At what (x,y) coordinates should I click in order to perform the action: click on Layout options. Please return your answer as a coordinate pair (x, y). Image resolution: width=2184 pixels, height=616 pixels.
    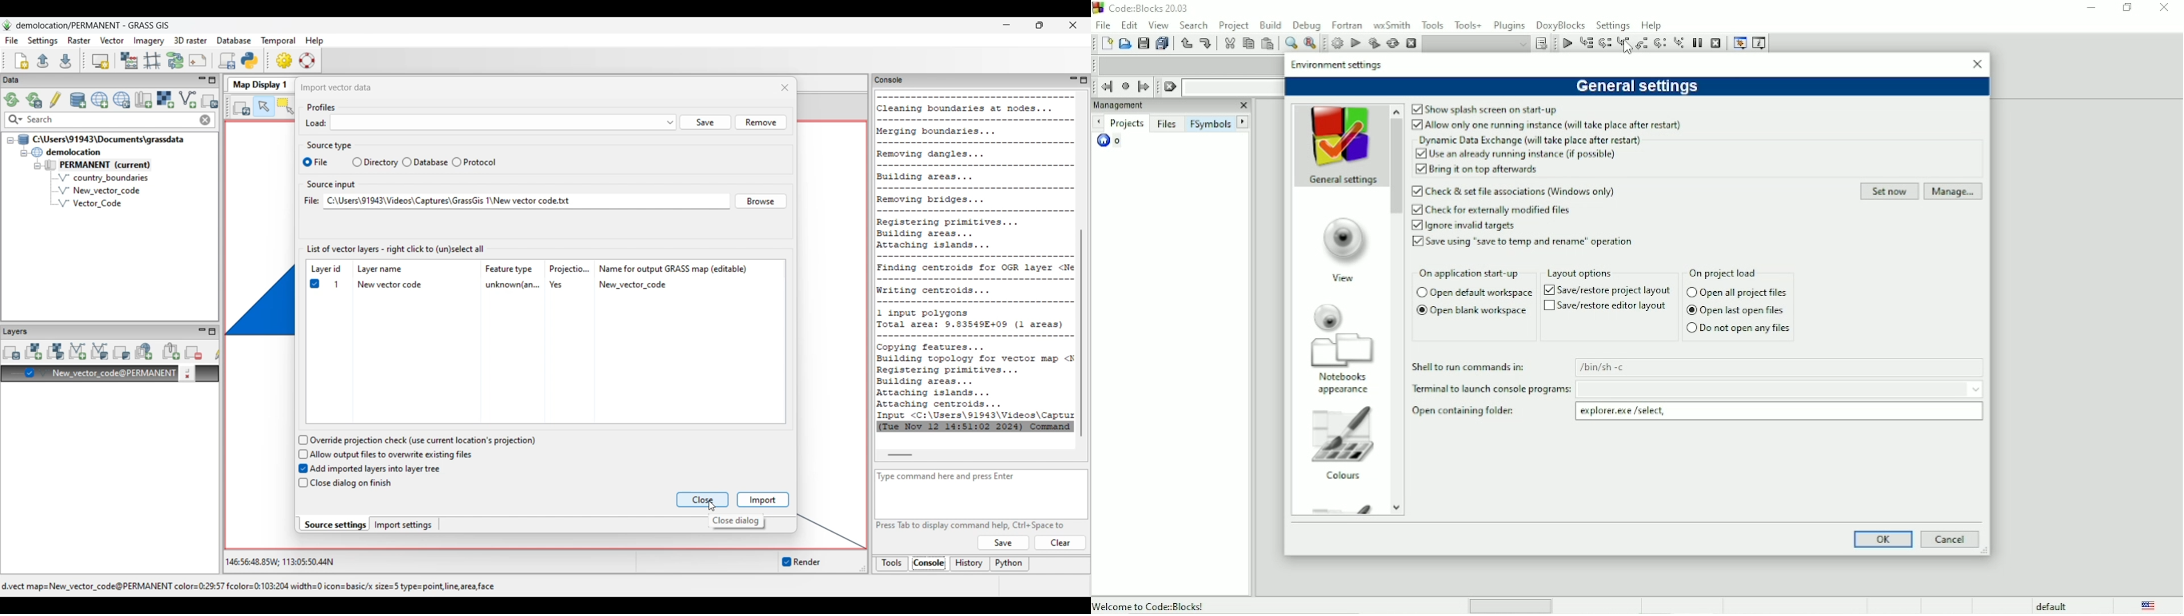
    Looking at the image, I should click on (1583, 273).